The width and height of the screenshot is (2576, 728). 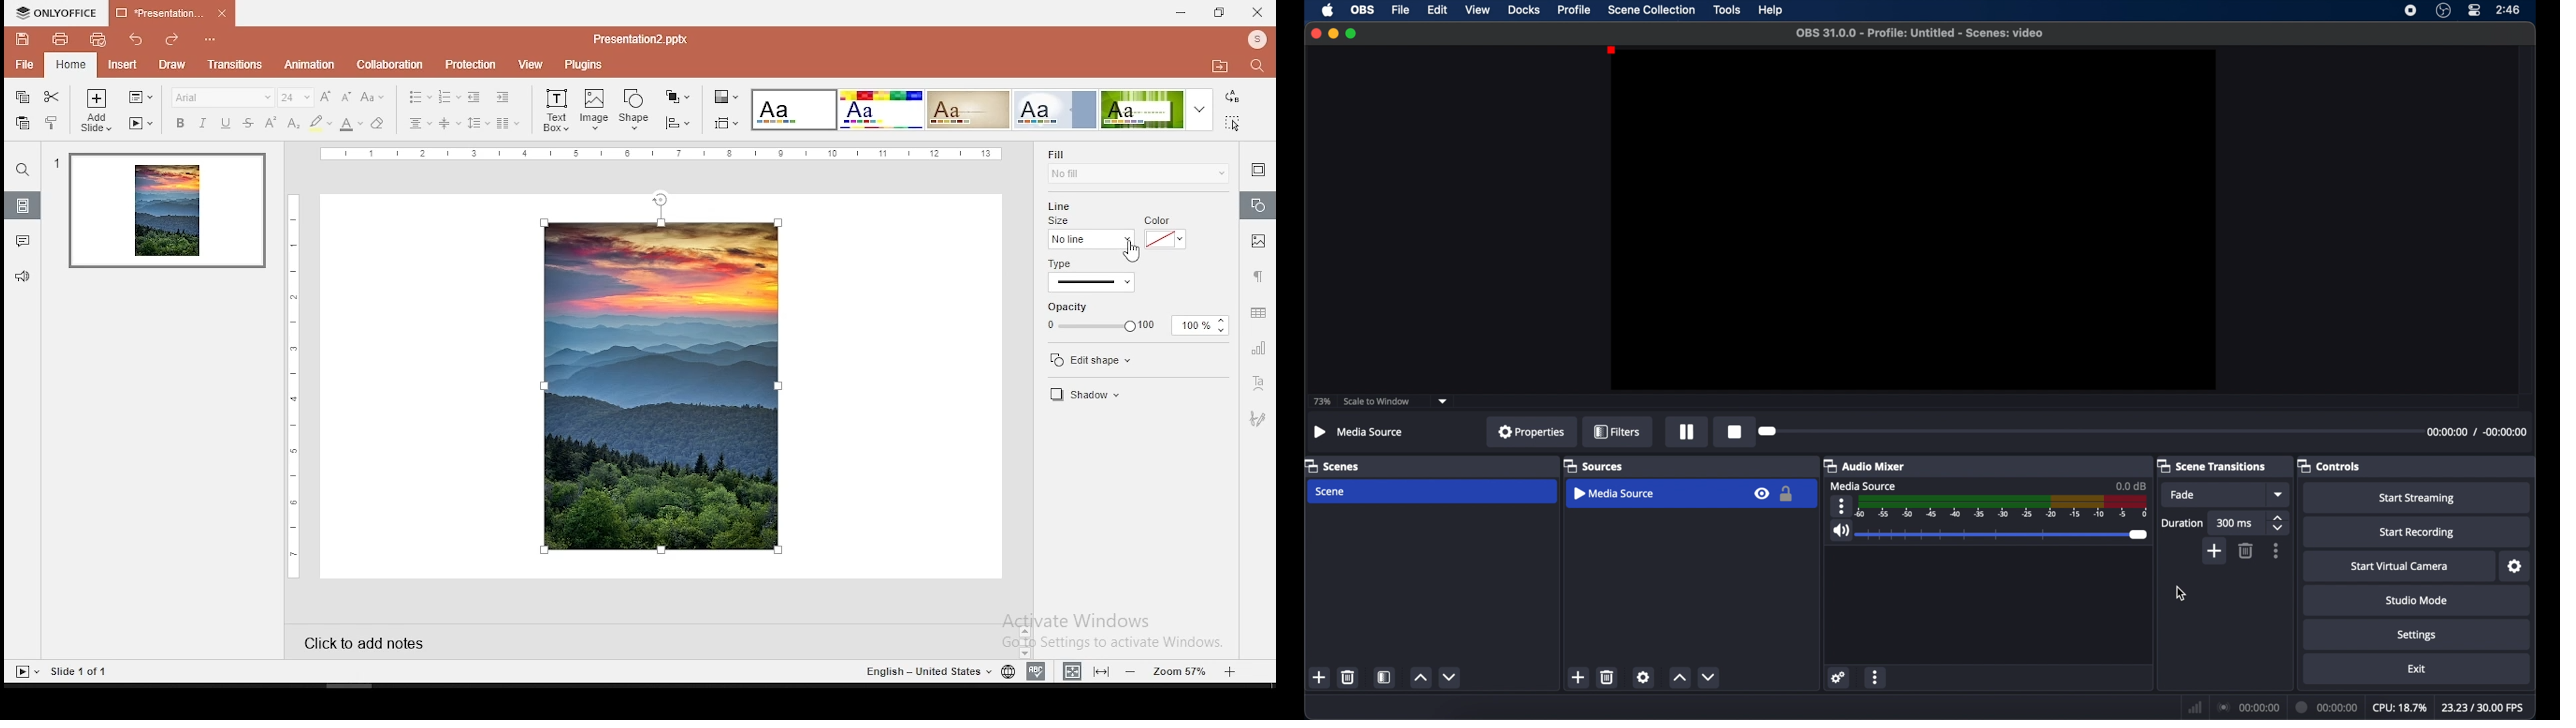 I want to click on icon, so click(x=55, y=12).